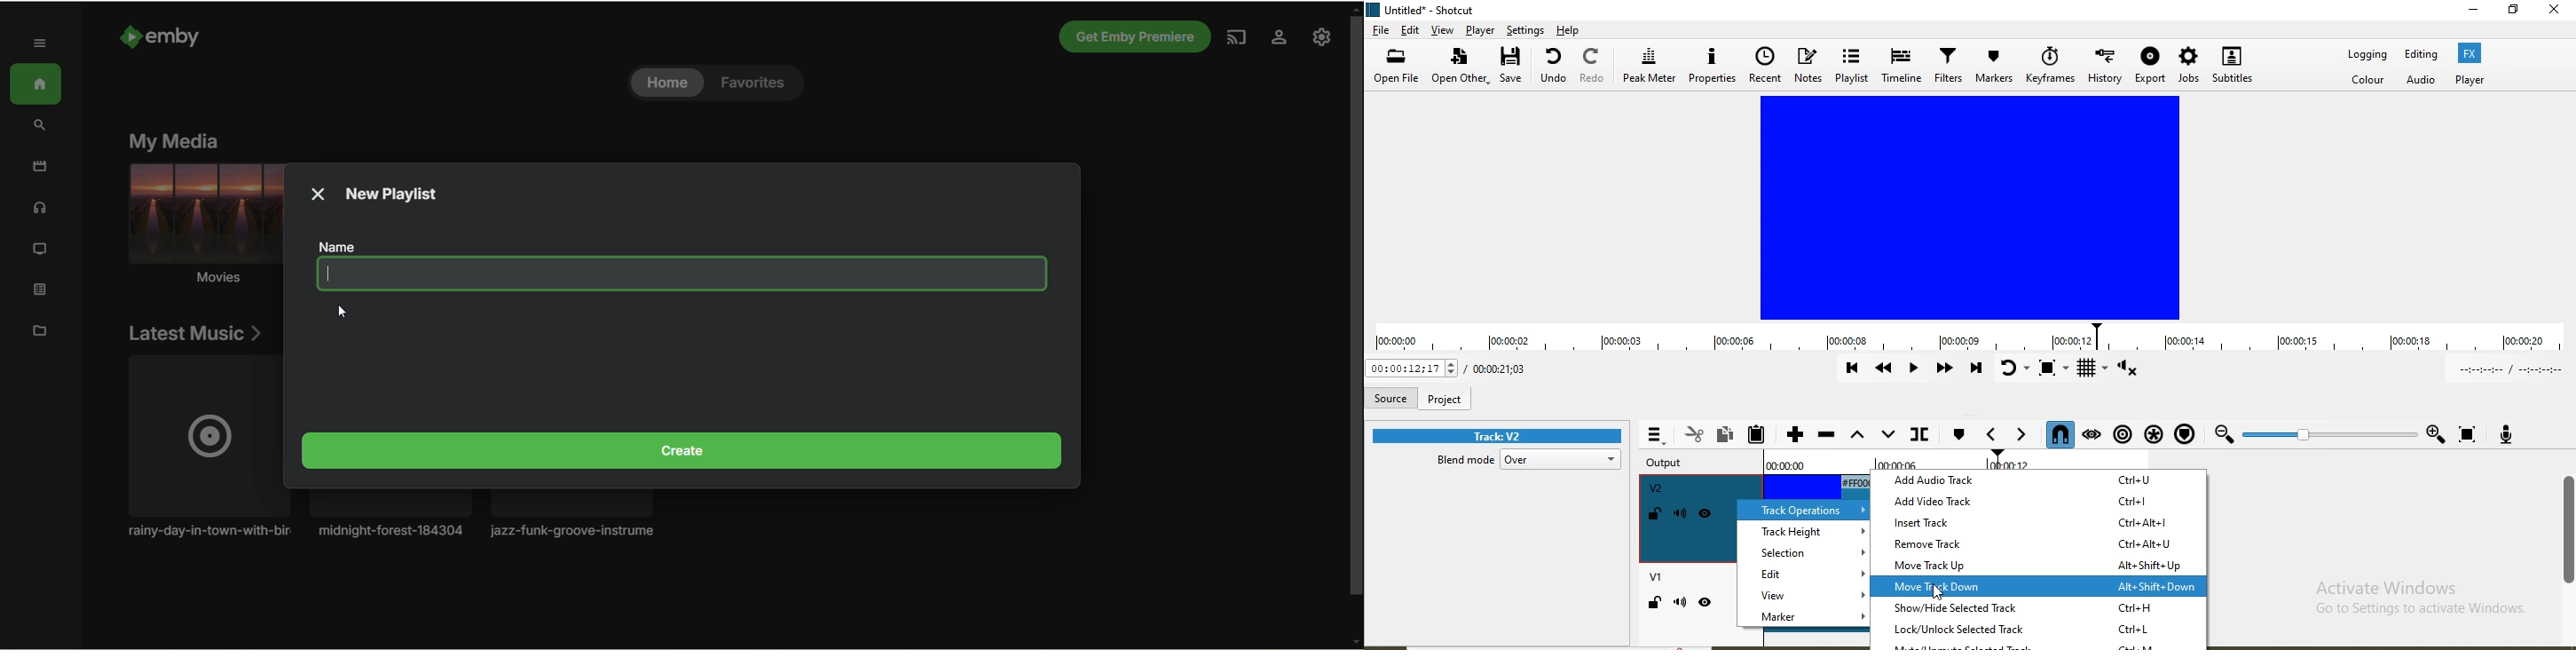  I want to click on minimise, so click(2462, 13).